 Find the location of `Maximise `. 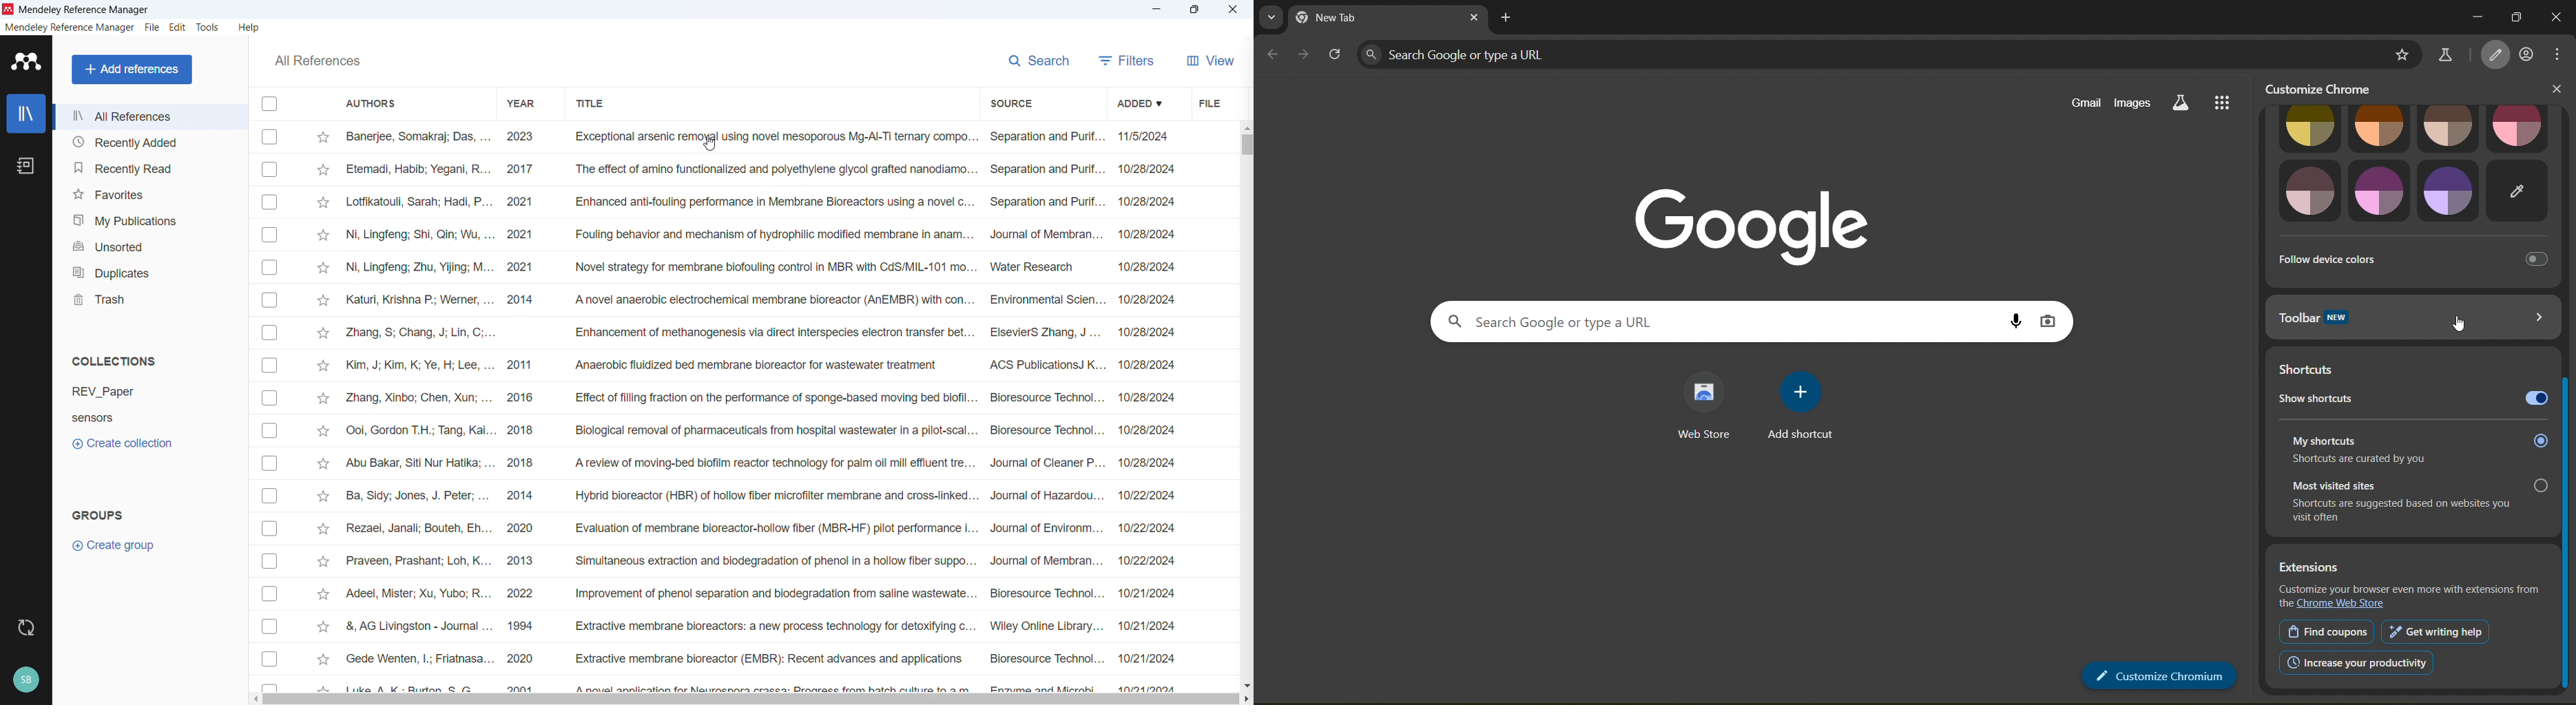

Maximise  is located at coordinates (1195, 10).